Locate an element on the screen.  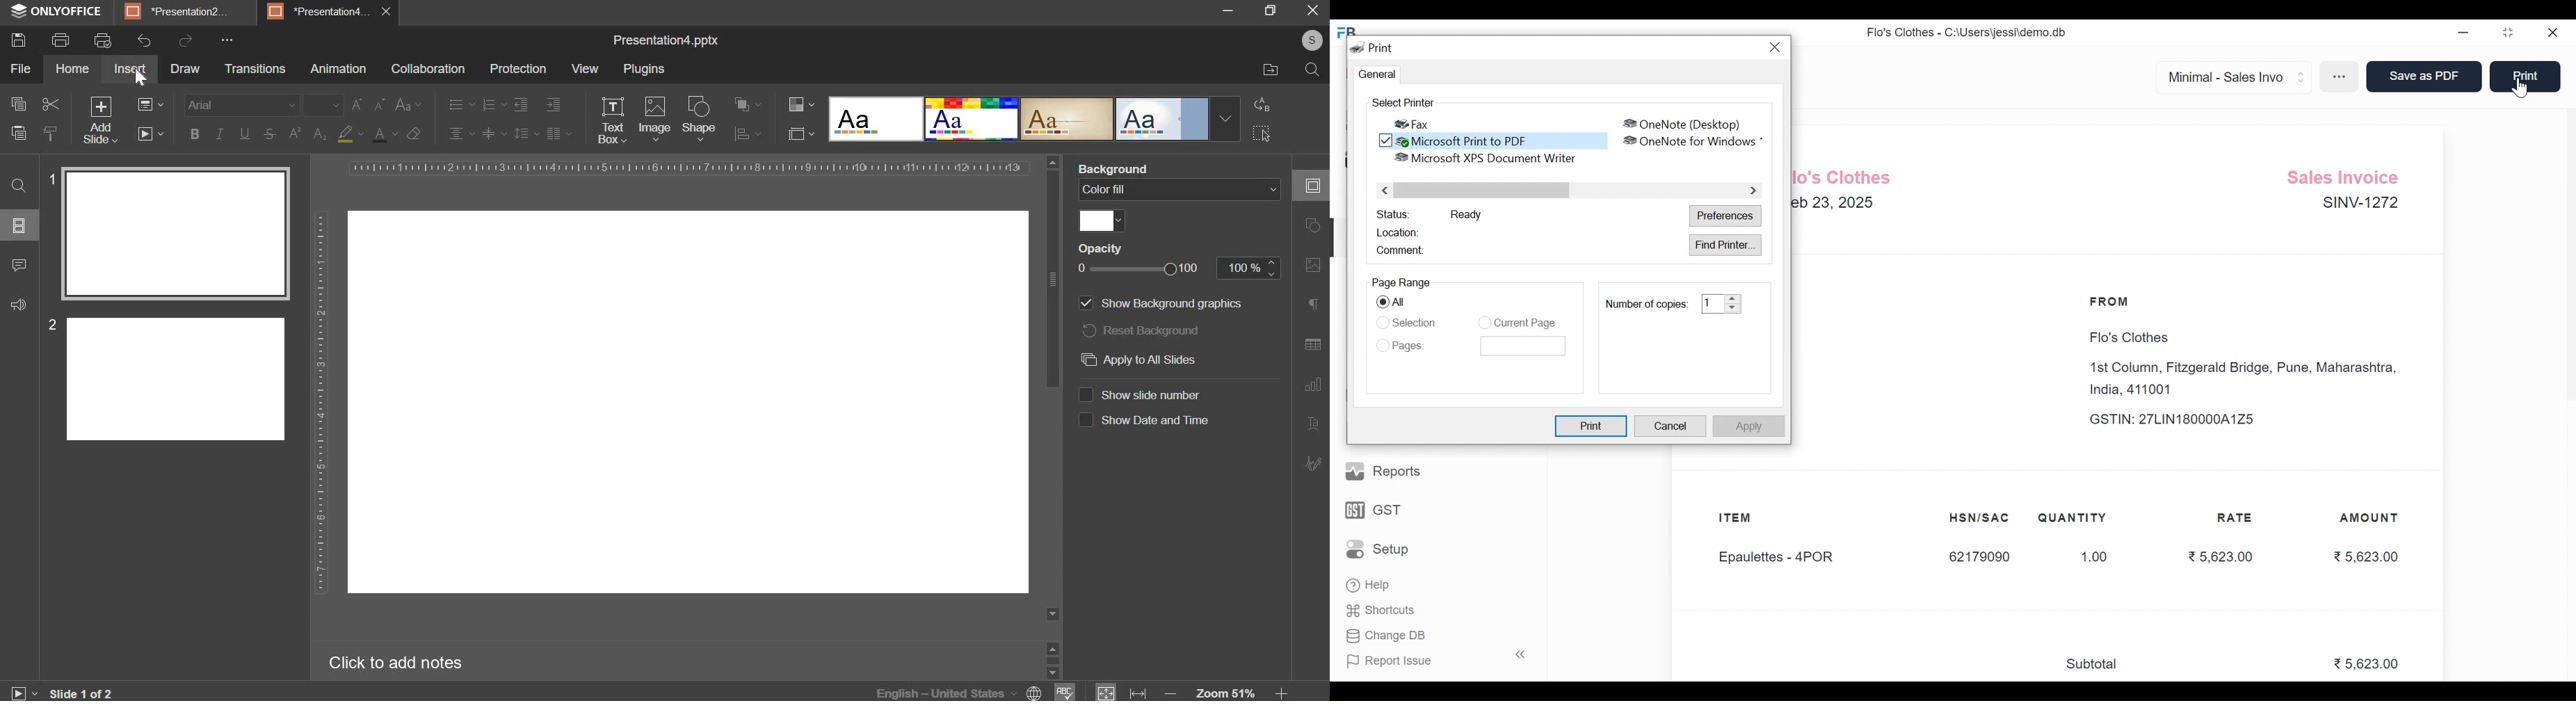
search is located at coordinates (1314, 71).